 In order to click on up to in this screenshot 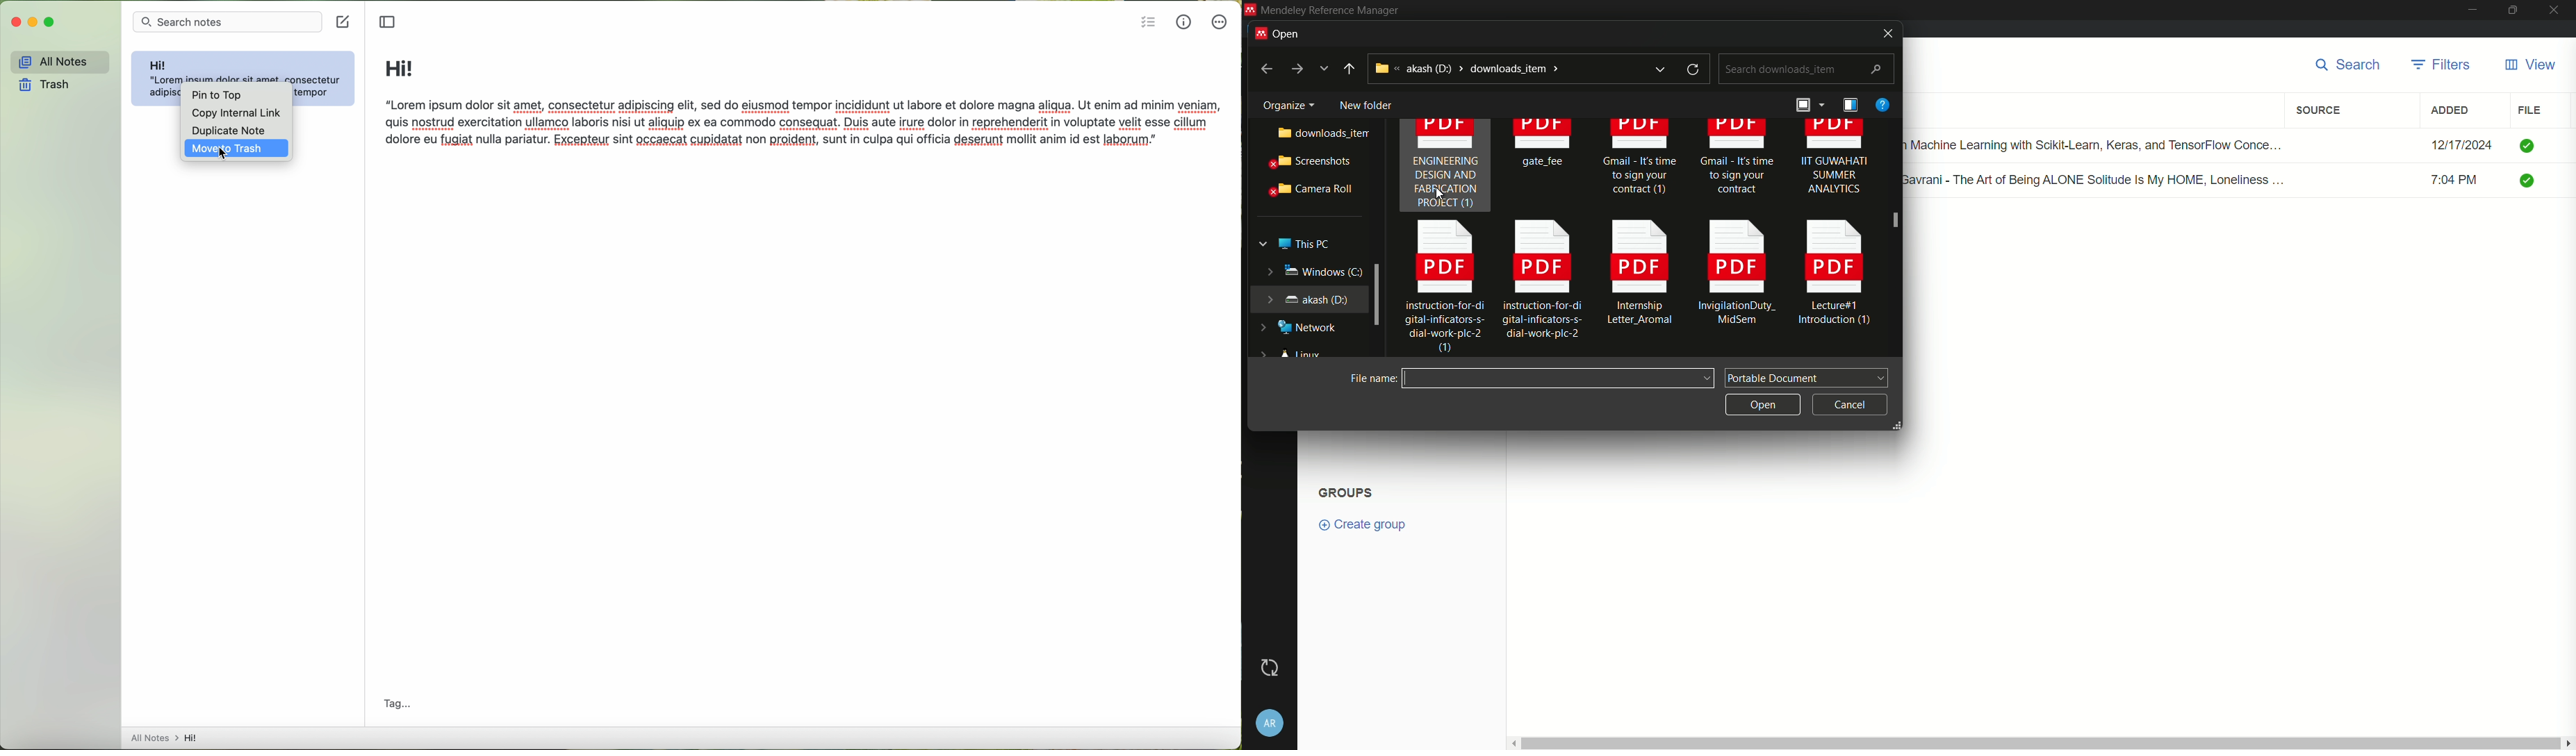, I will do `click(1349, 69)`.